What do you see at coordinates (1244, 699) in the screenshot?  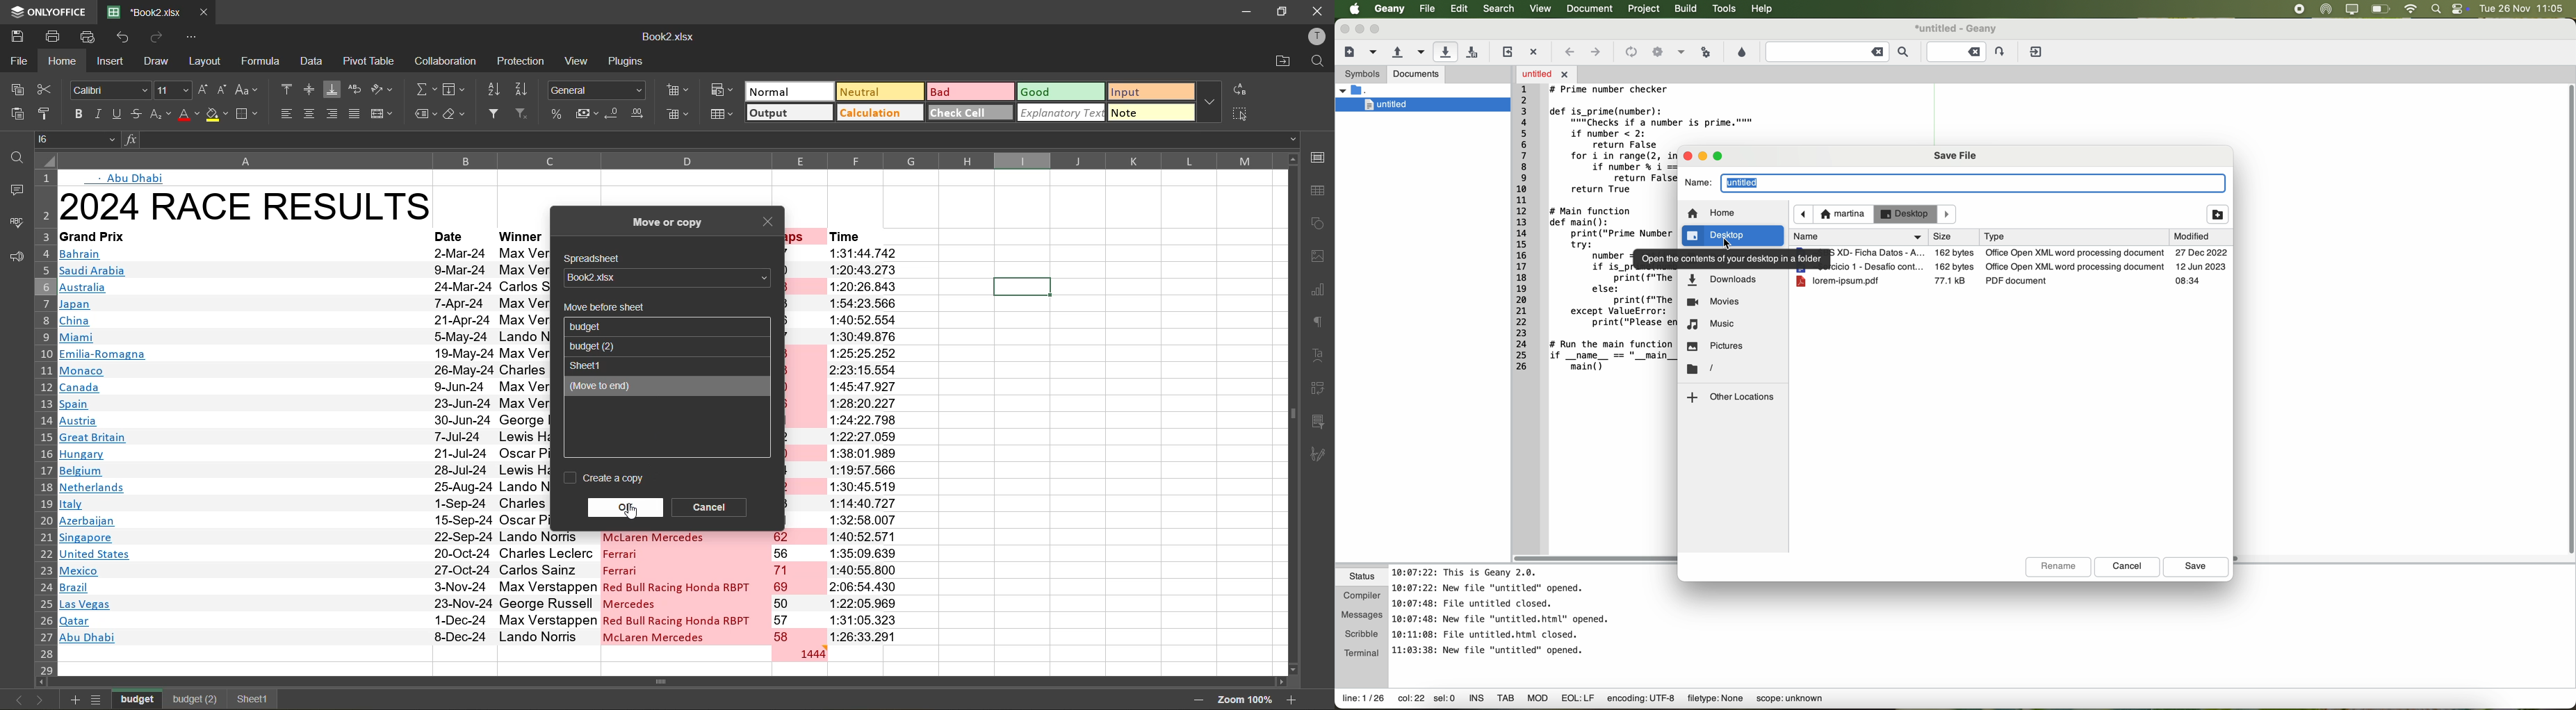 I see `zoom factor` at bounding box center [1244, 699].